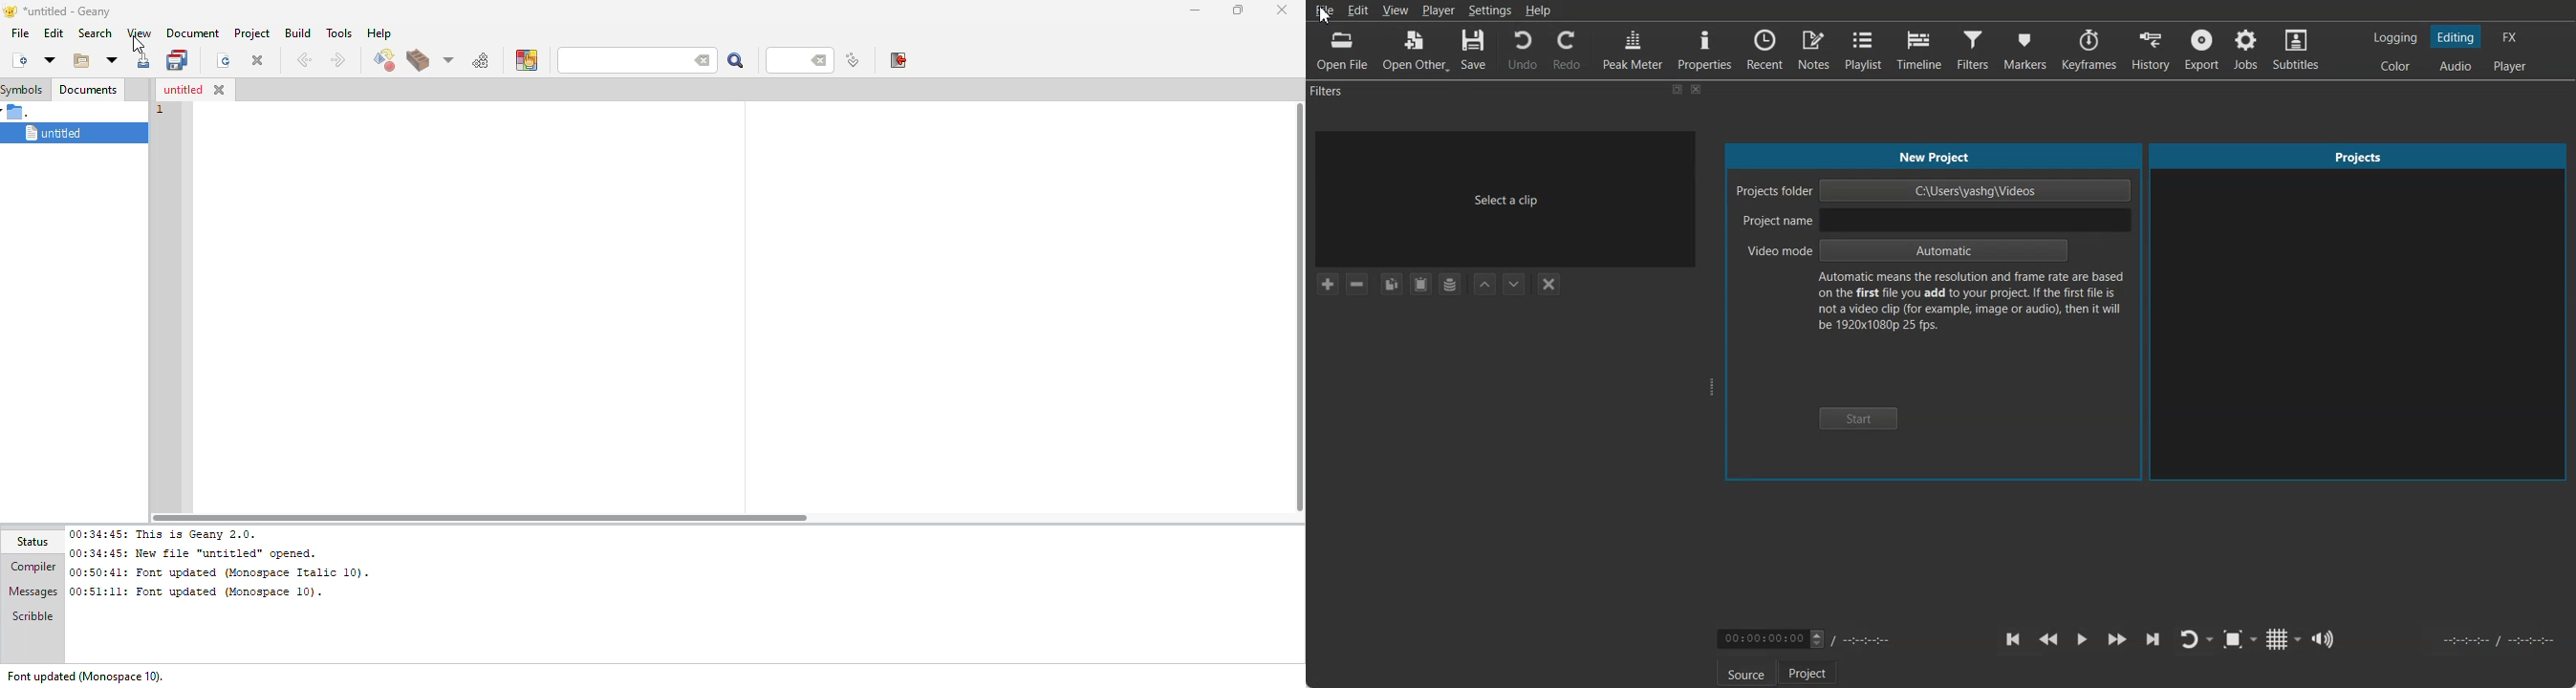 This screenshot has height=700, width=2576. Describe the element at coordinates (220, 90) in the screenshot. I see `close` at that location.